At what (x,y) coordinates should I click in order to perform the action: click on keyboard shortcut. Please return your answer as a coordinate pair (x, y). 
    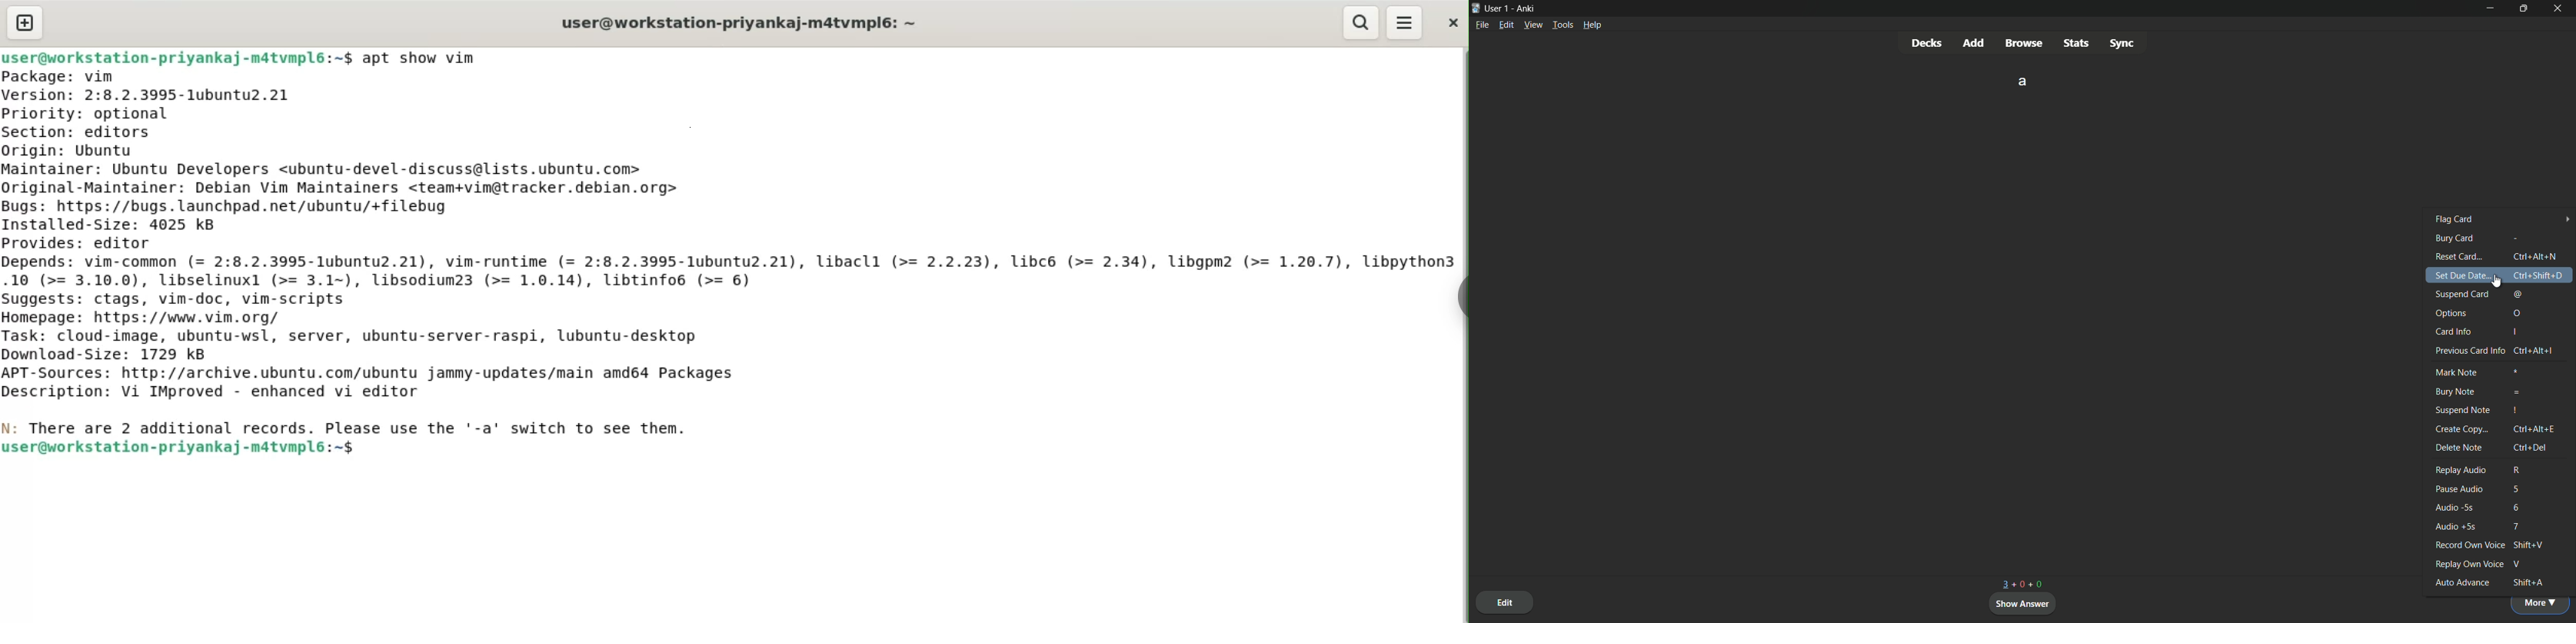
    Looking at the image, I should click on (2526, 583).